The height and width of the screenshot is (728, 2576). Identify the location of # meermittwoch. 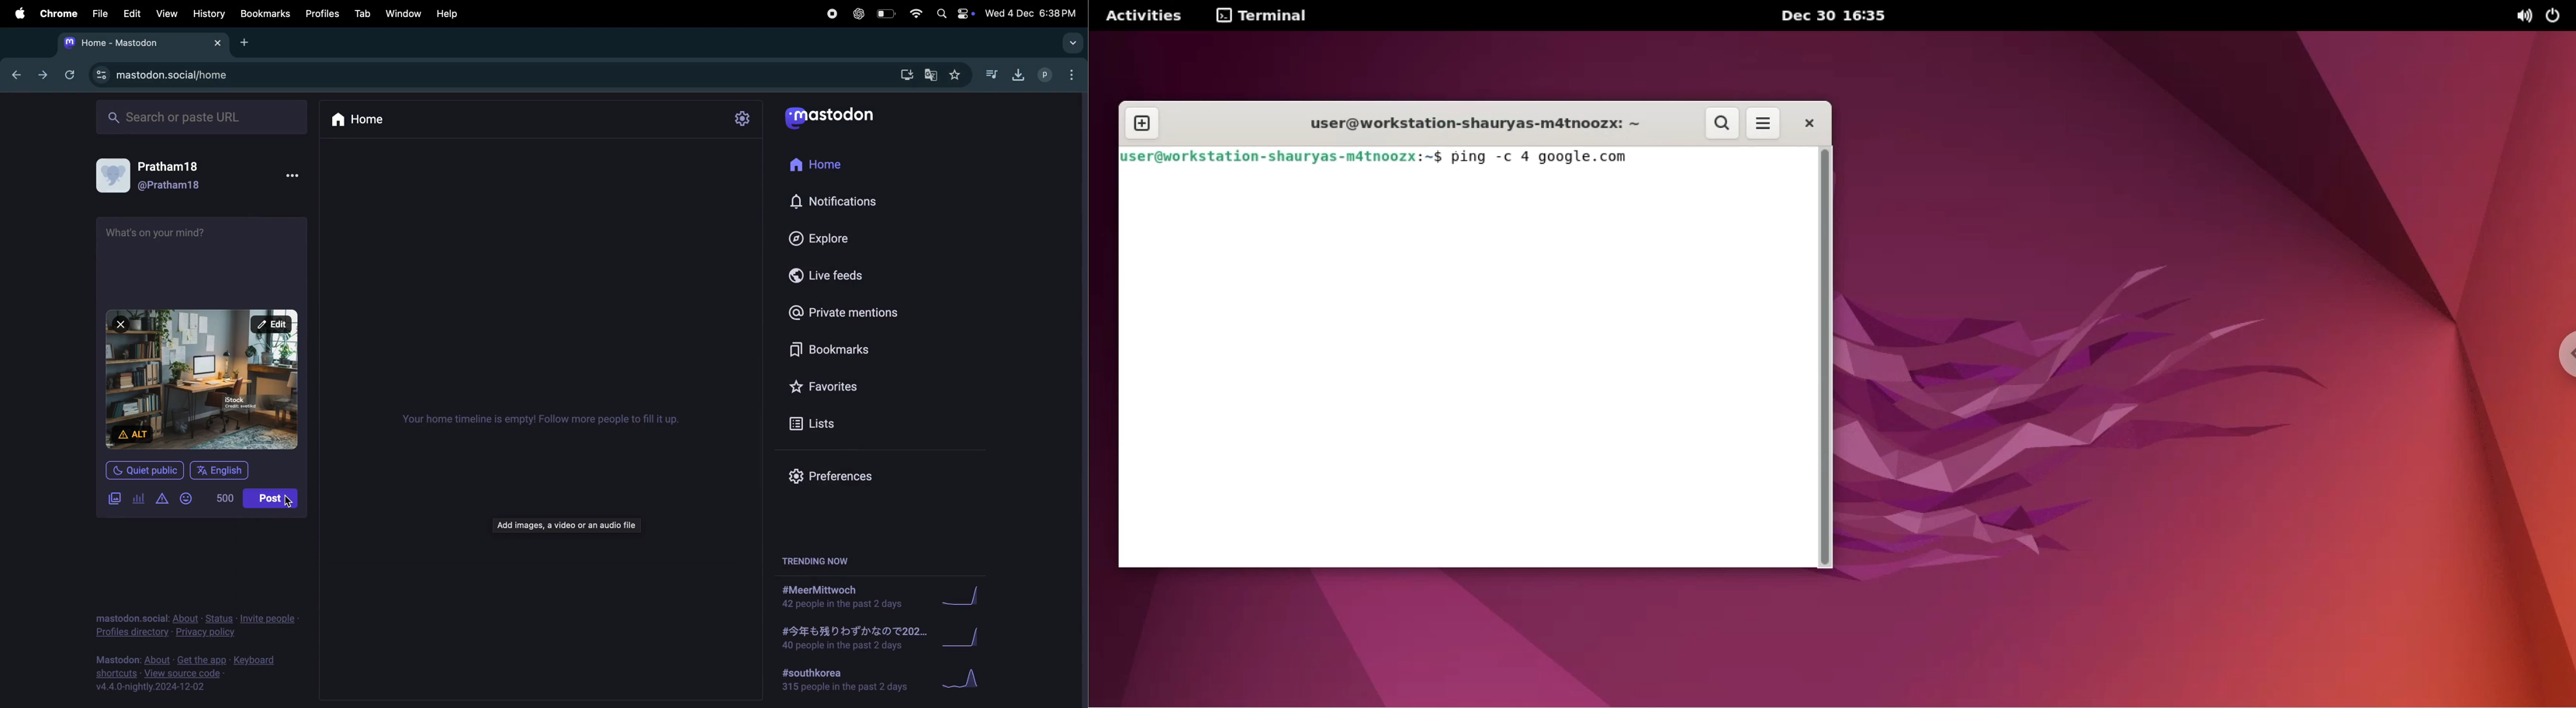
(842, 597).